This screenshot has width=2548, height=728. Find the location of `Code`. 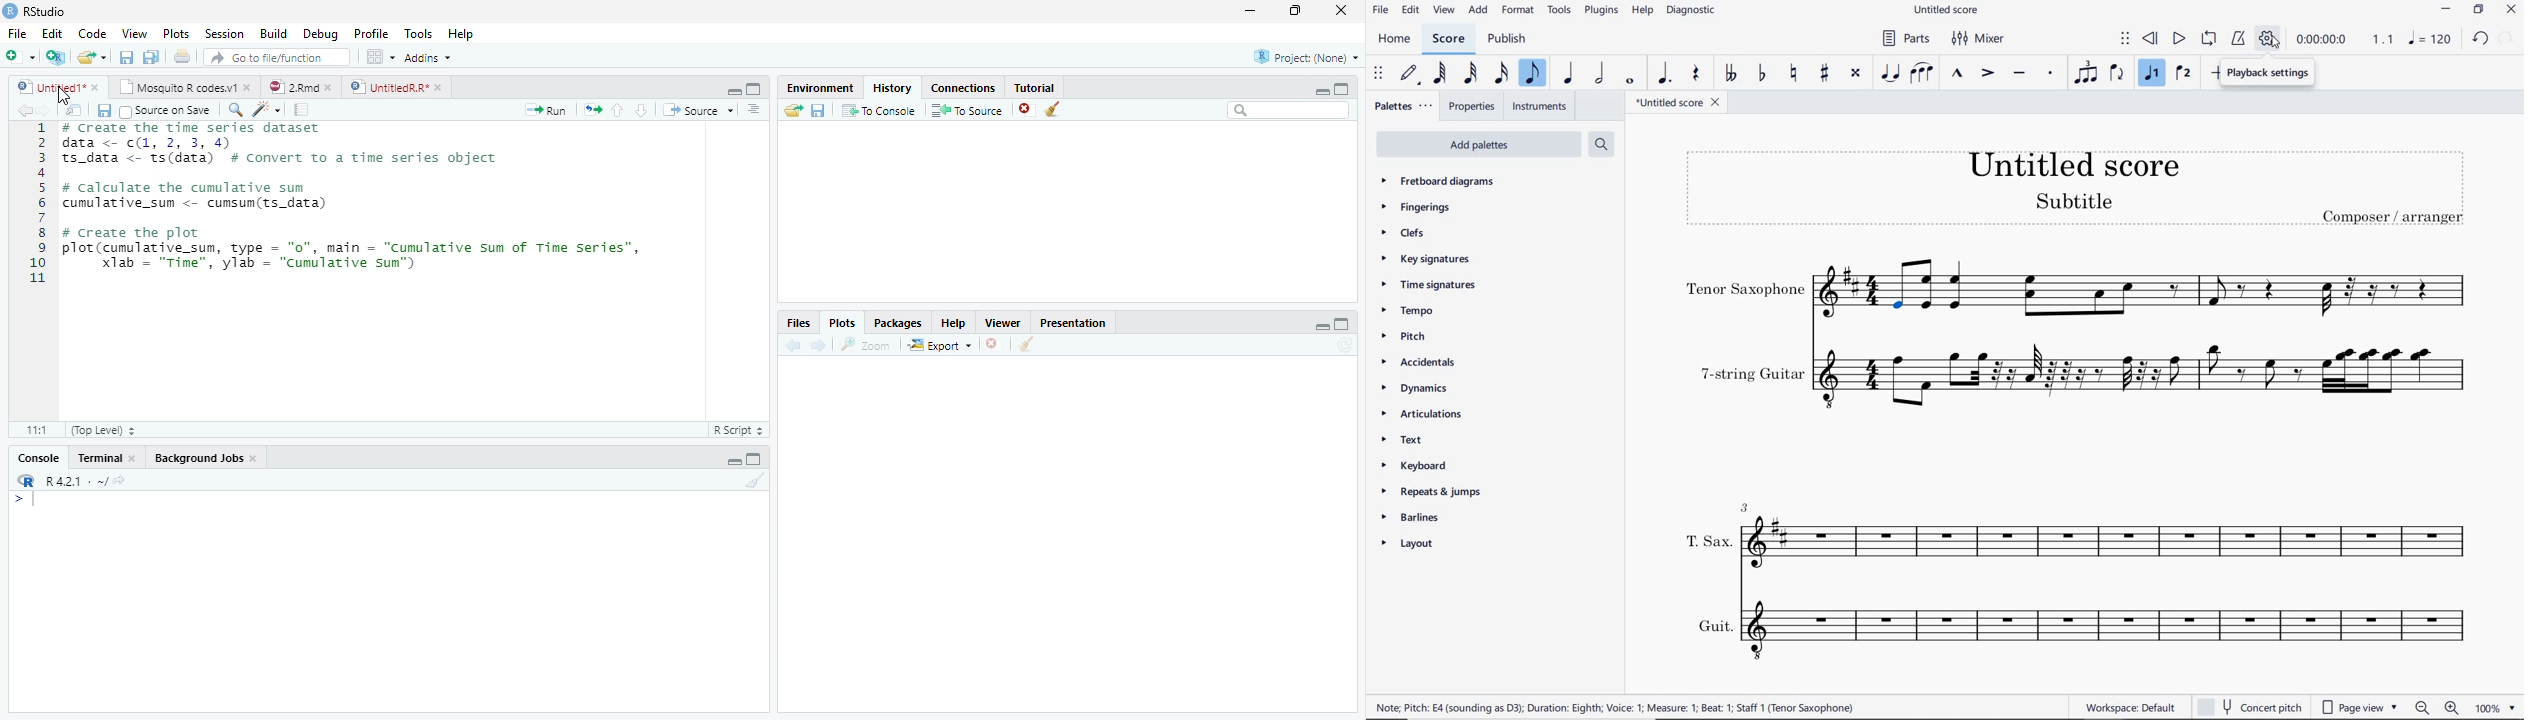

Code is located at coordinates (95, 35).